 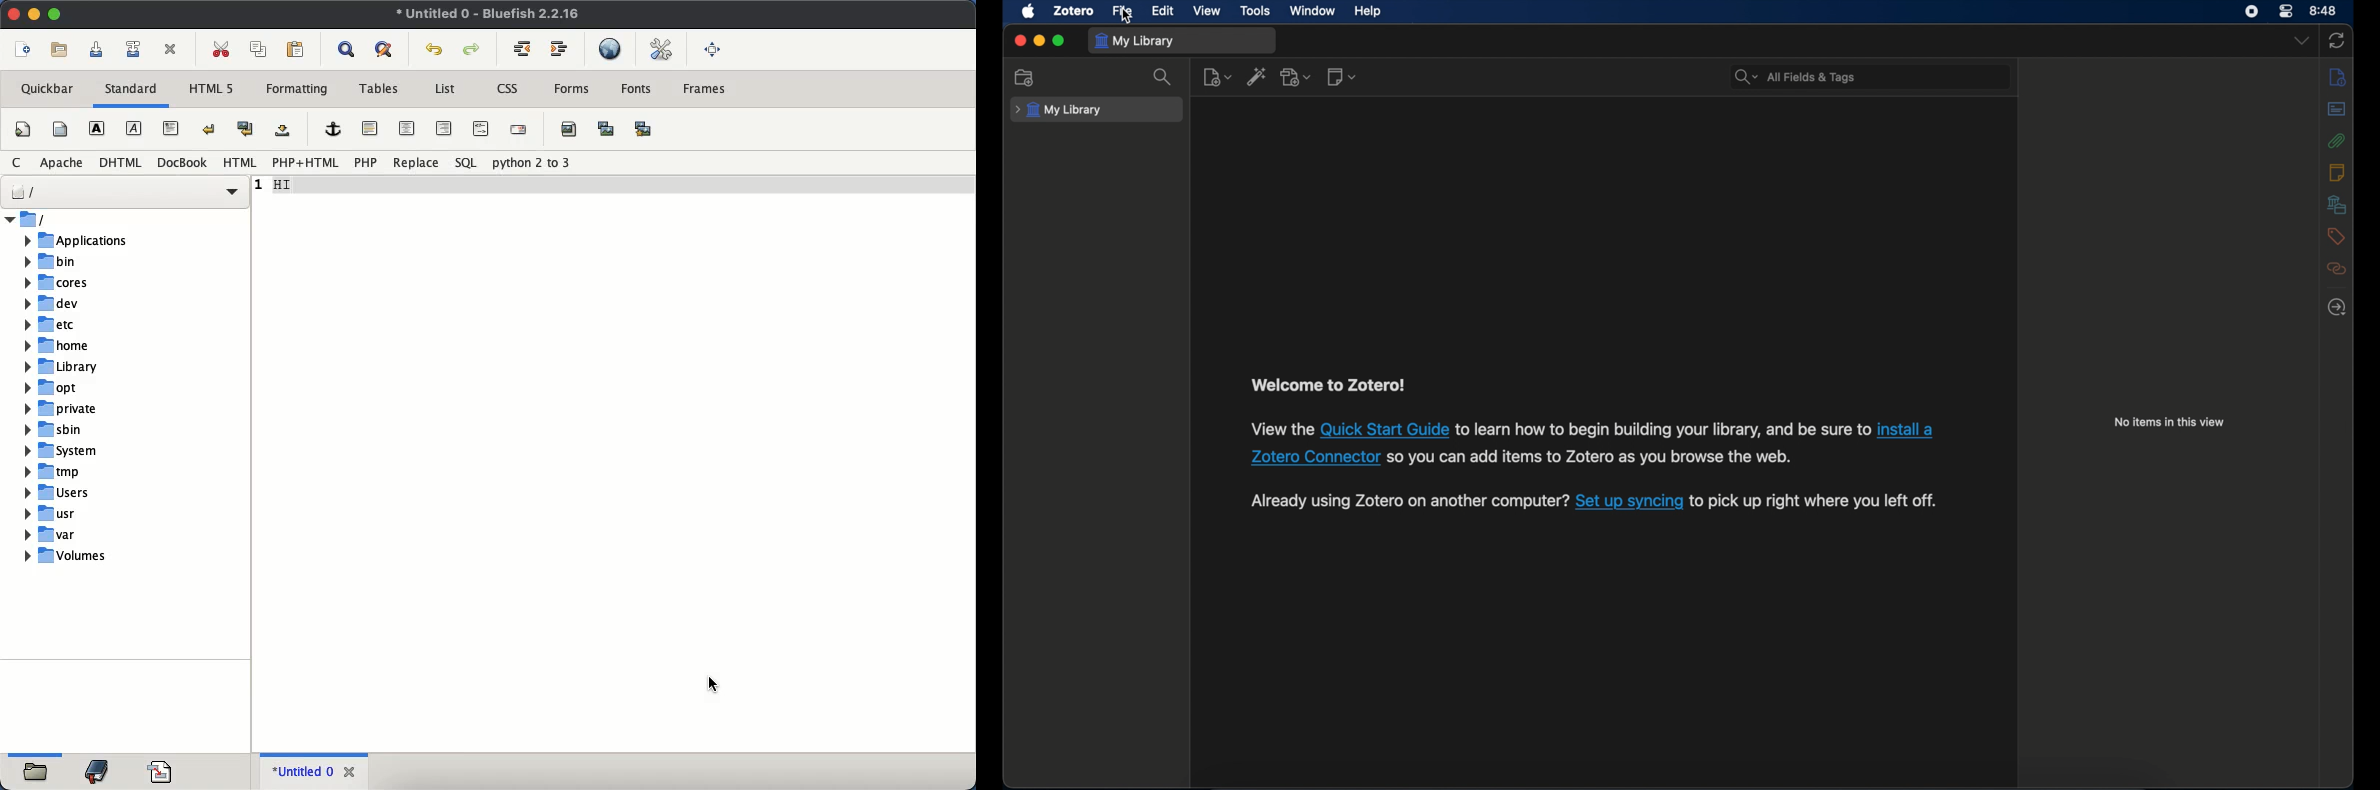 I want to click on locate, so click(x=2339, y=308).